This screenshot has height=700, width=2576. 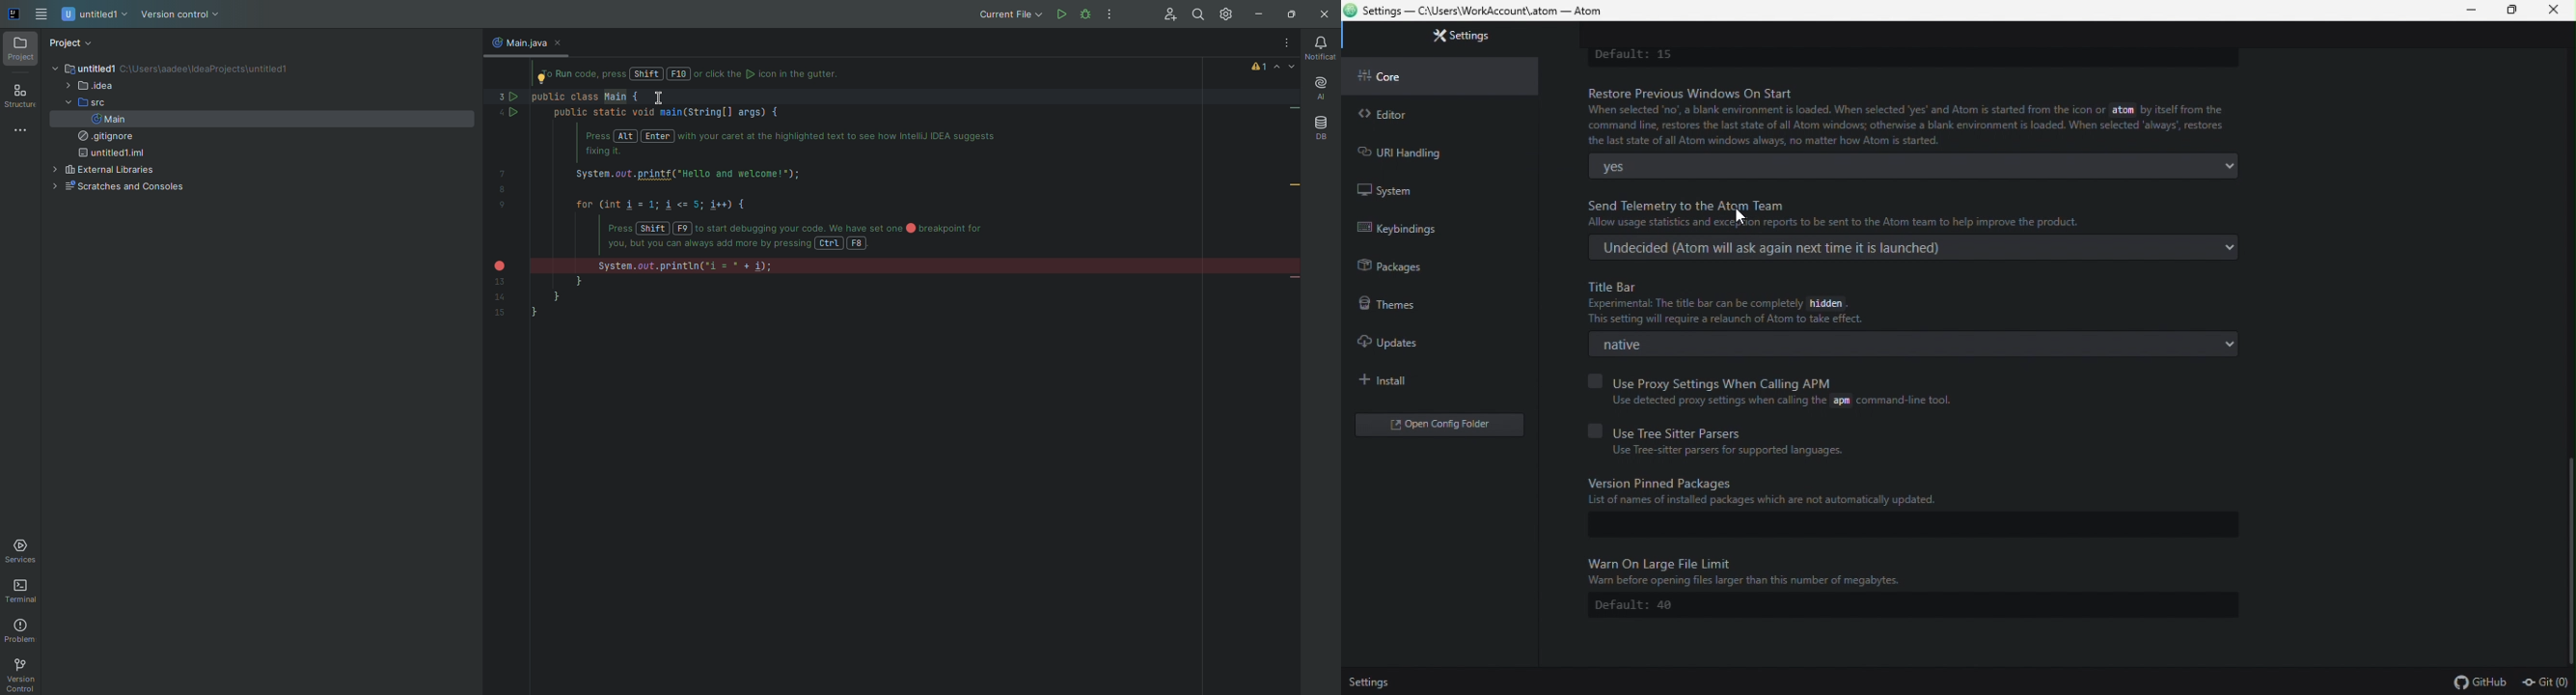 I want to click on settings, so click(x=1450, y=40).